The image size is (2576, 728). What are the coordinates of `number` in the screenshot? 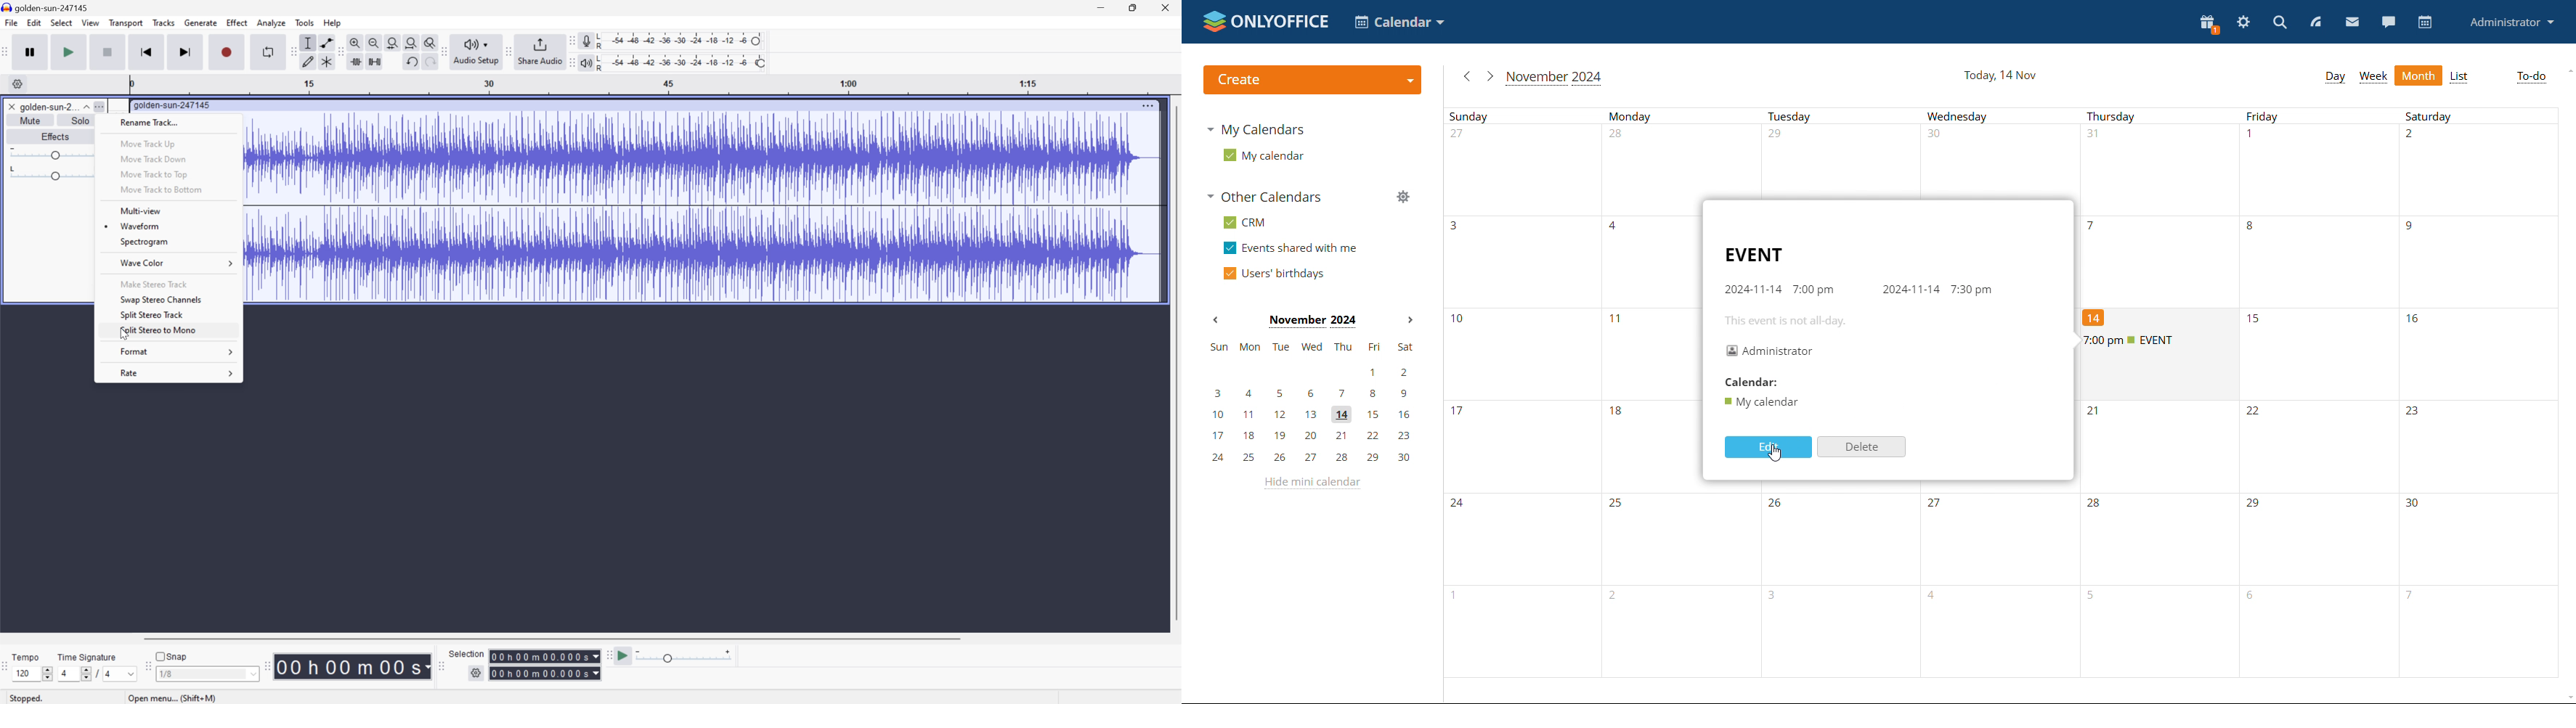 It's located at (2416, 138).